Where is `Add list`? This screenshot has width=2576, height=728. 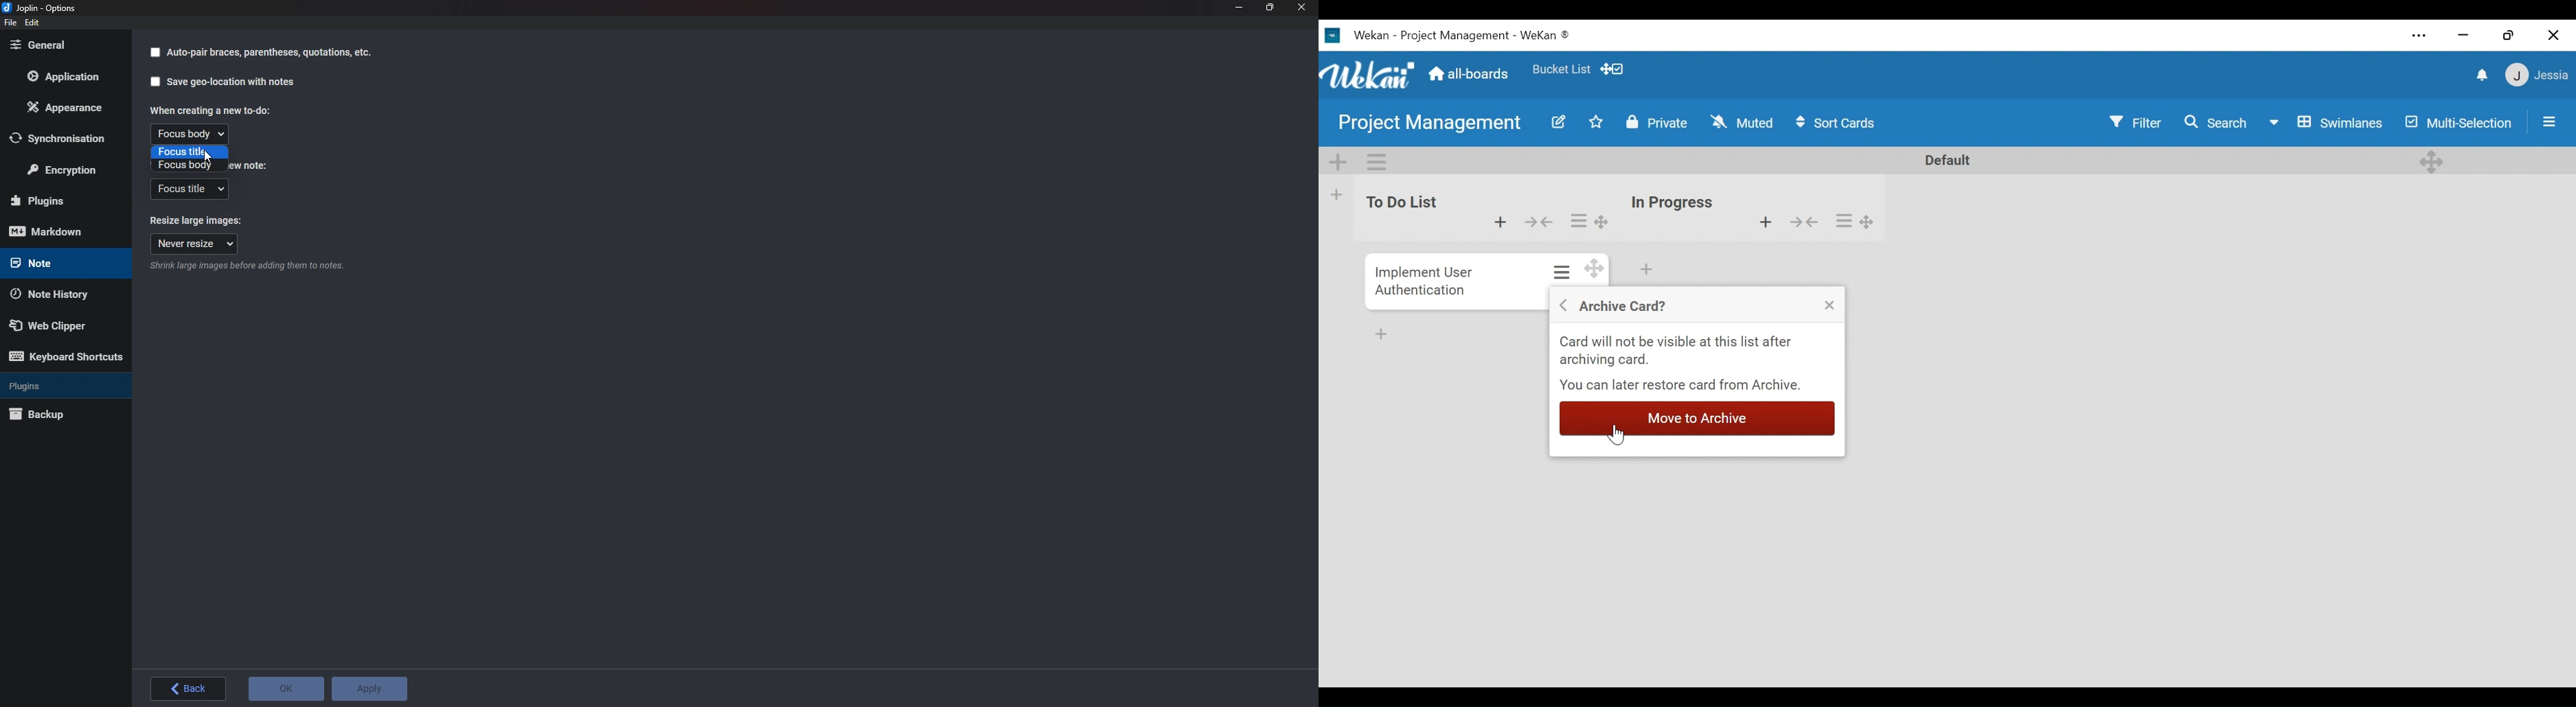
Add list is located at coordinates (1338, 194).